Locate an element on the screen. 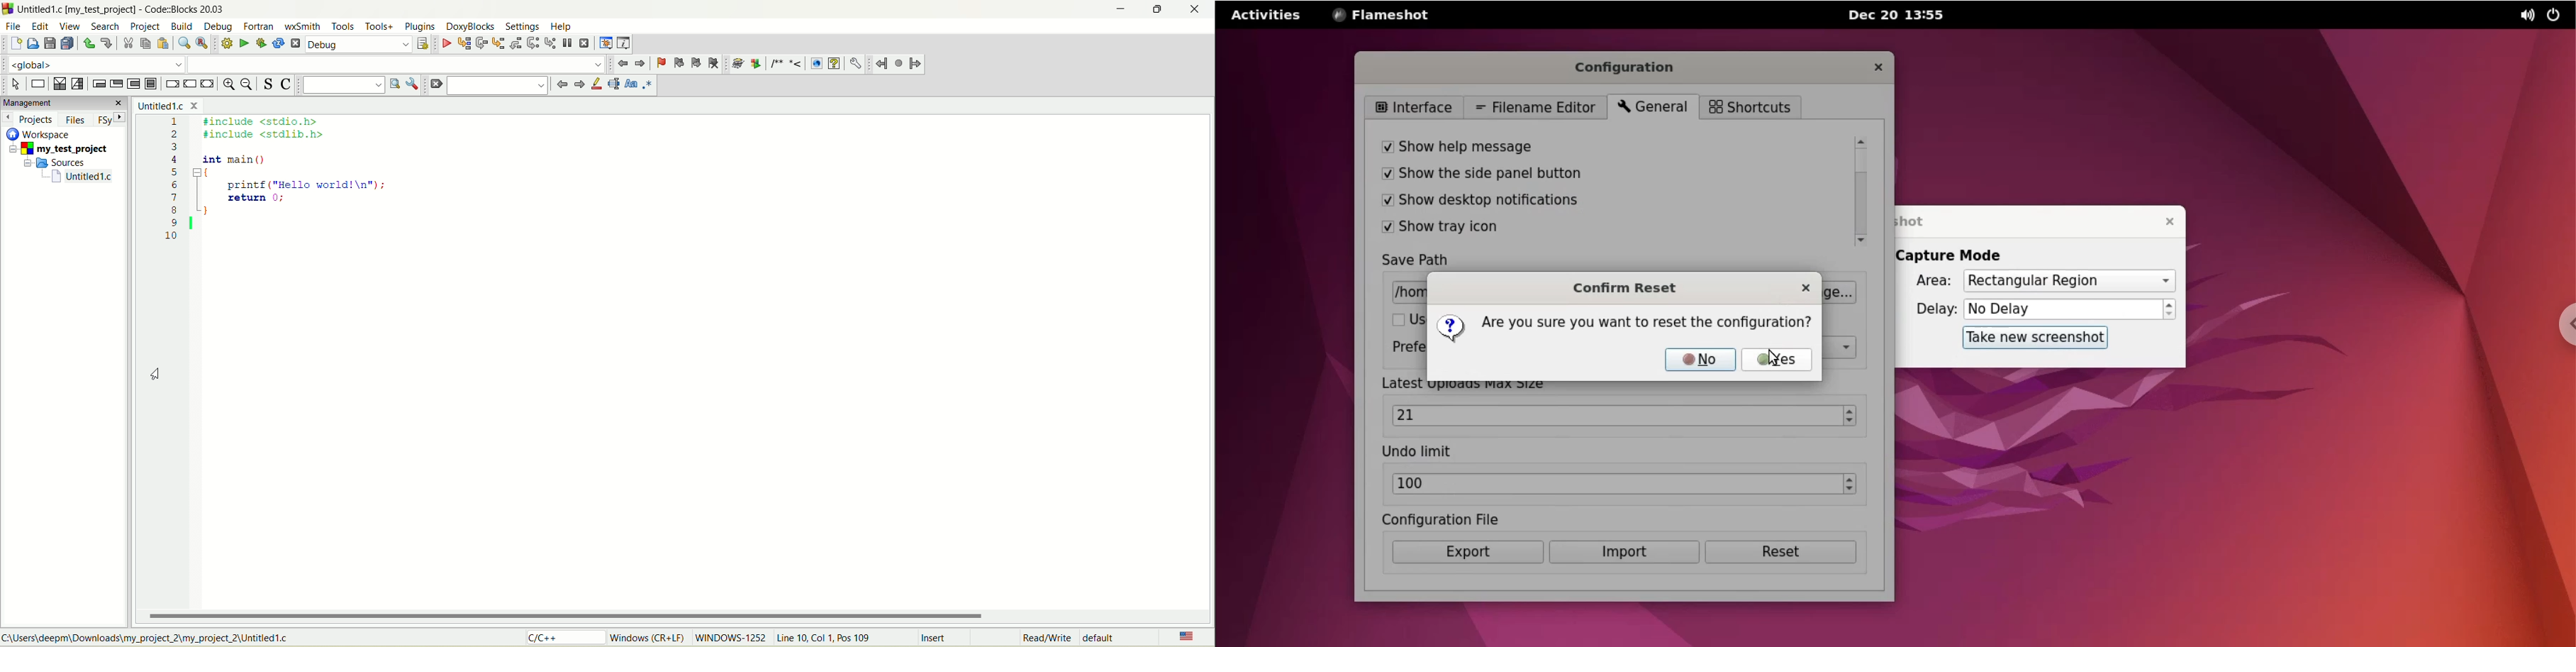 The image size is (2576, 672). untitled1.c is located at coordinates (166, 104).